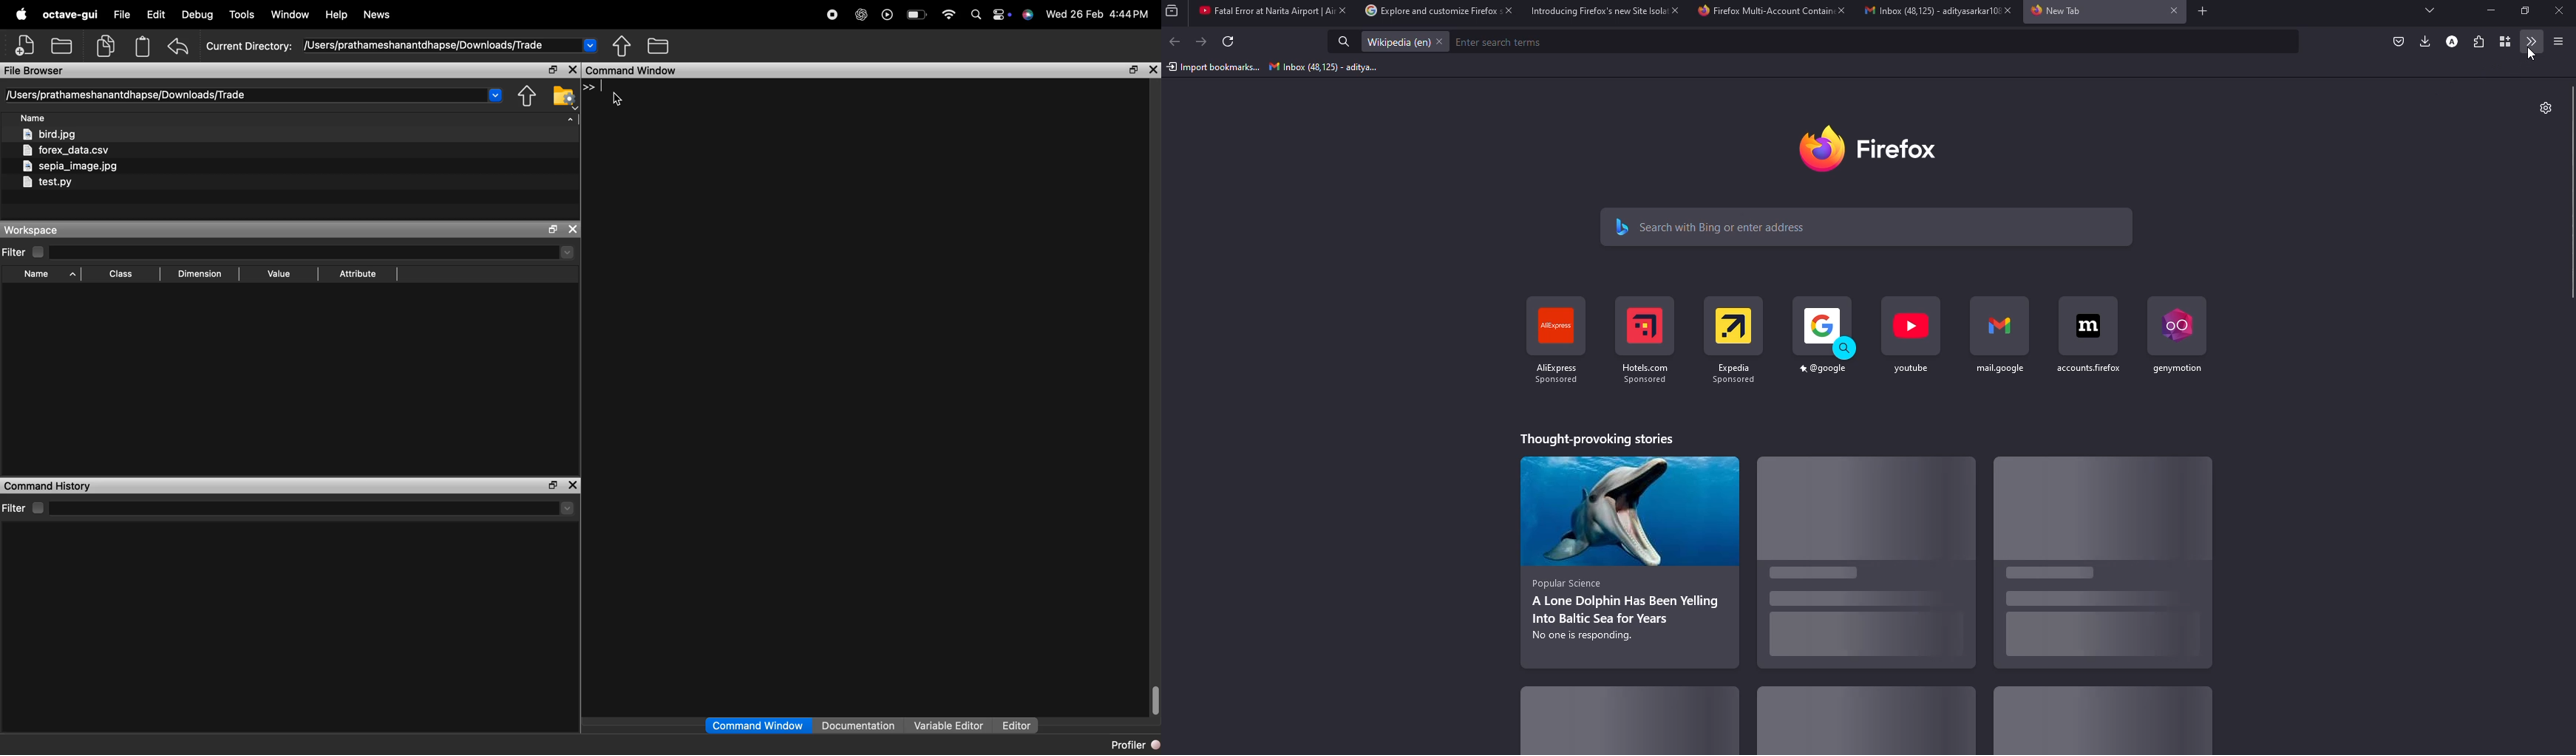  I want to click on more tools, so click(2533, 42).